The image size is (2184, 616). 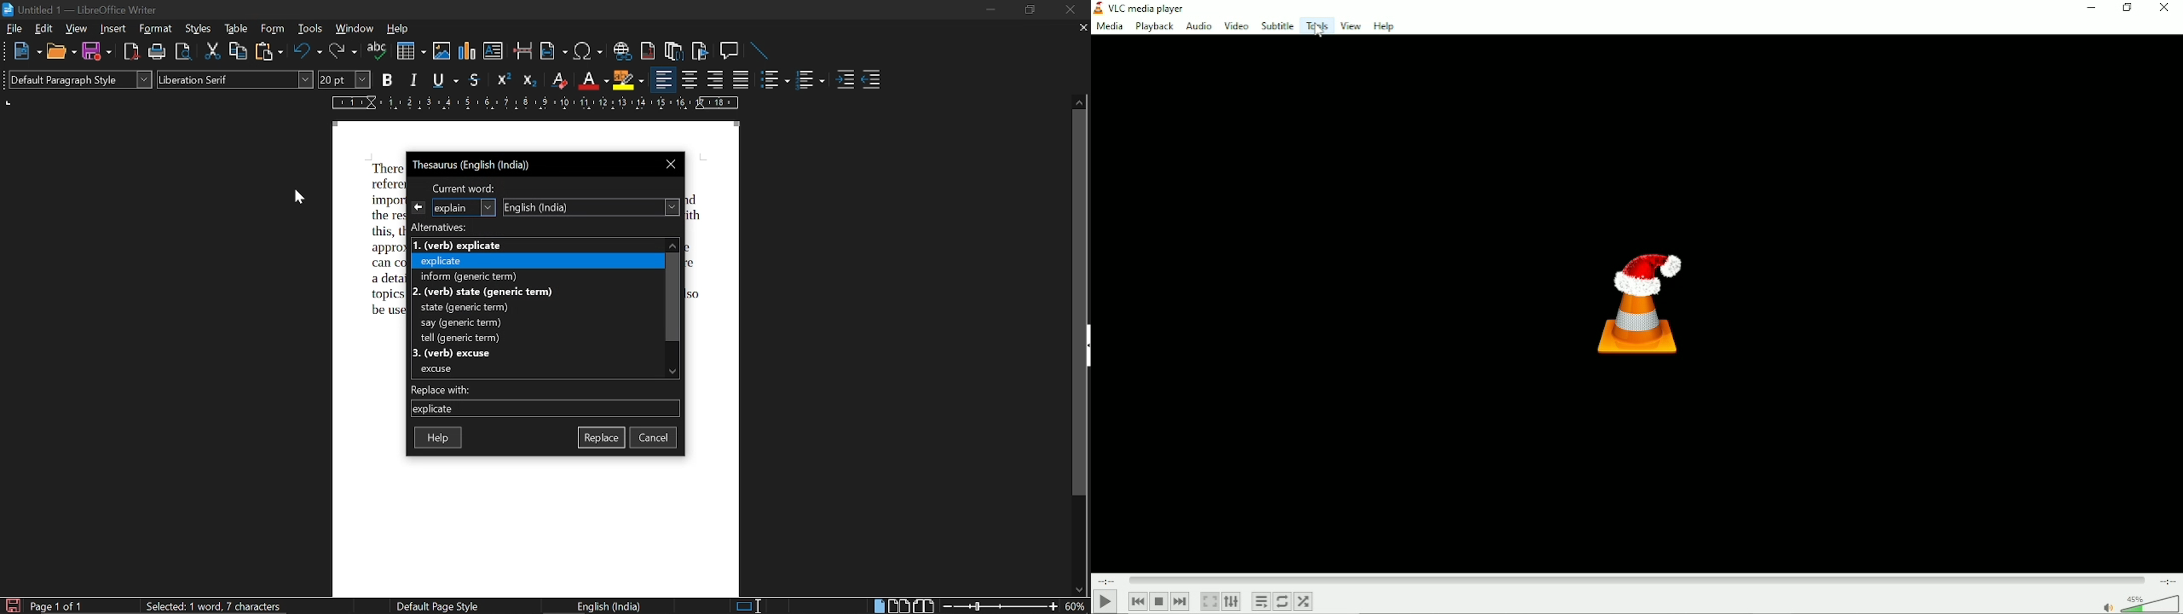 I want to click on move down, so click(x=1080, y=591).